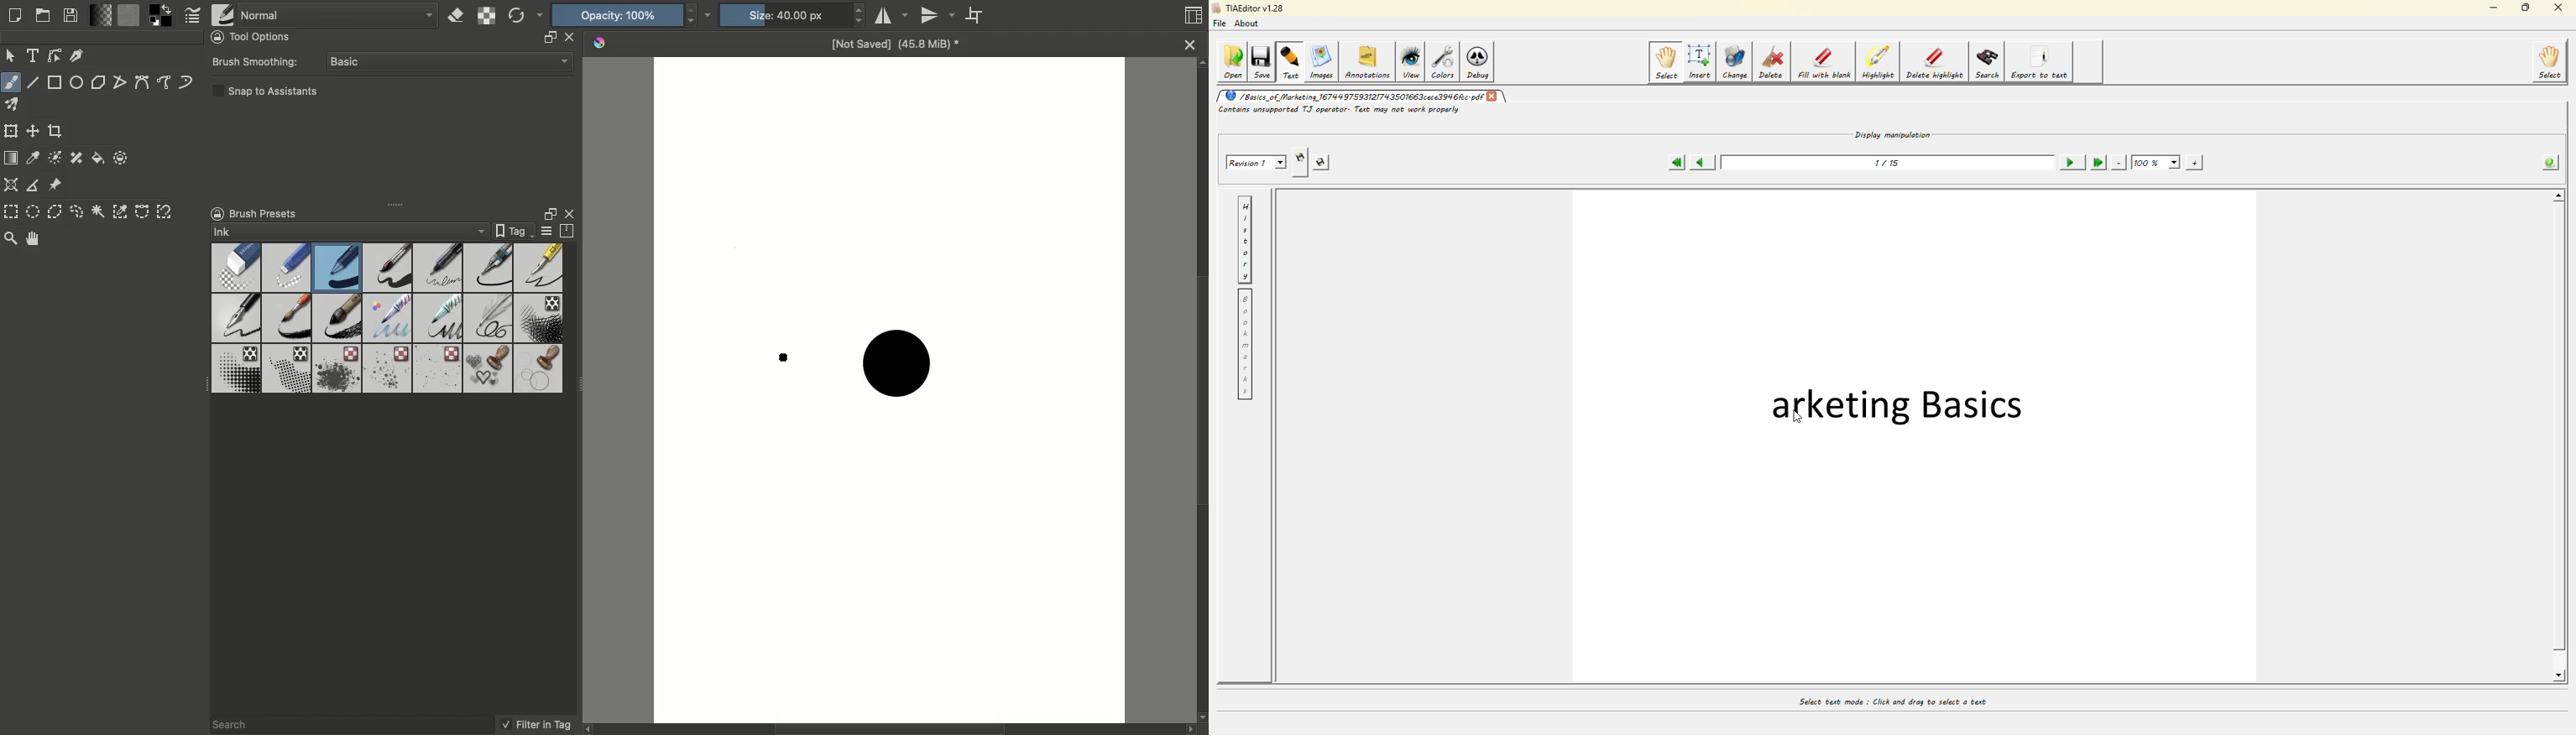 This screenshot has width=2576, height=756. I want to click on Foreground, so click(165, 15).